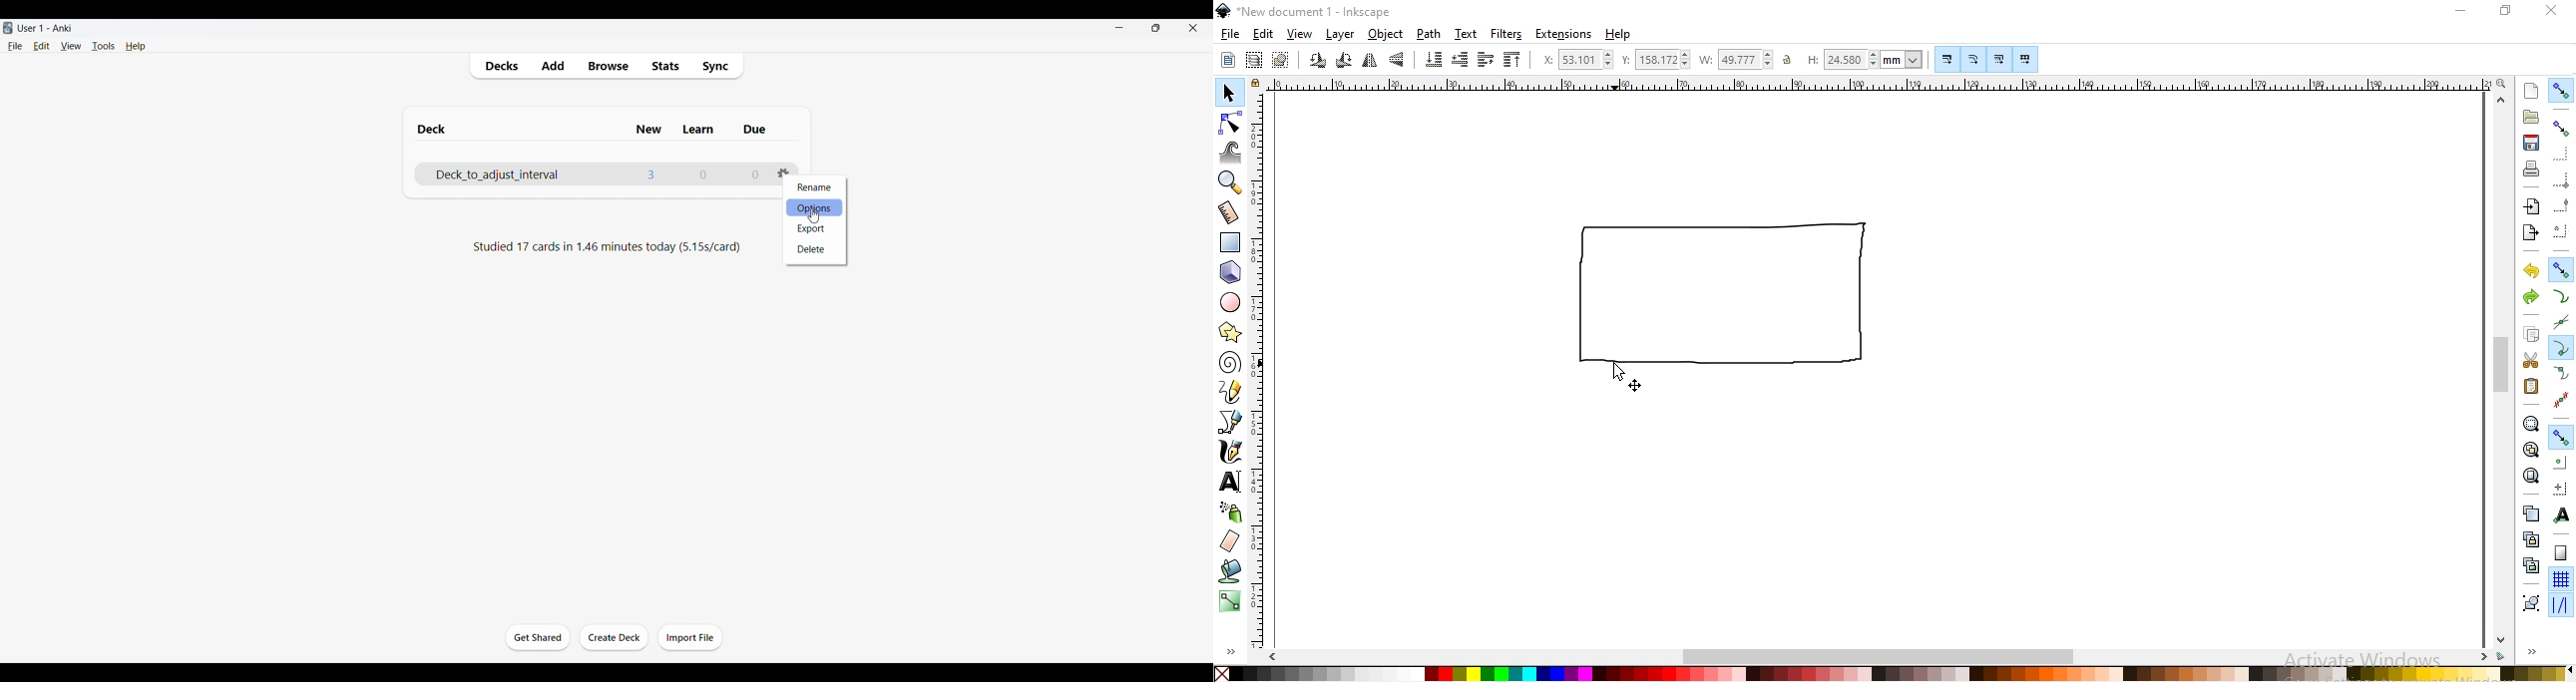 This screenshot has width=2576, height=700. What do you see at coordinates (1231, 124) in the screenshot?
I see `edit paths by nodes` at bounding box center [1231, 124].